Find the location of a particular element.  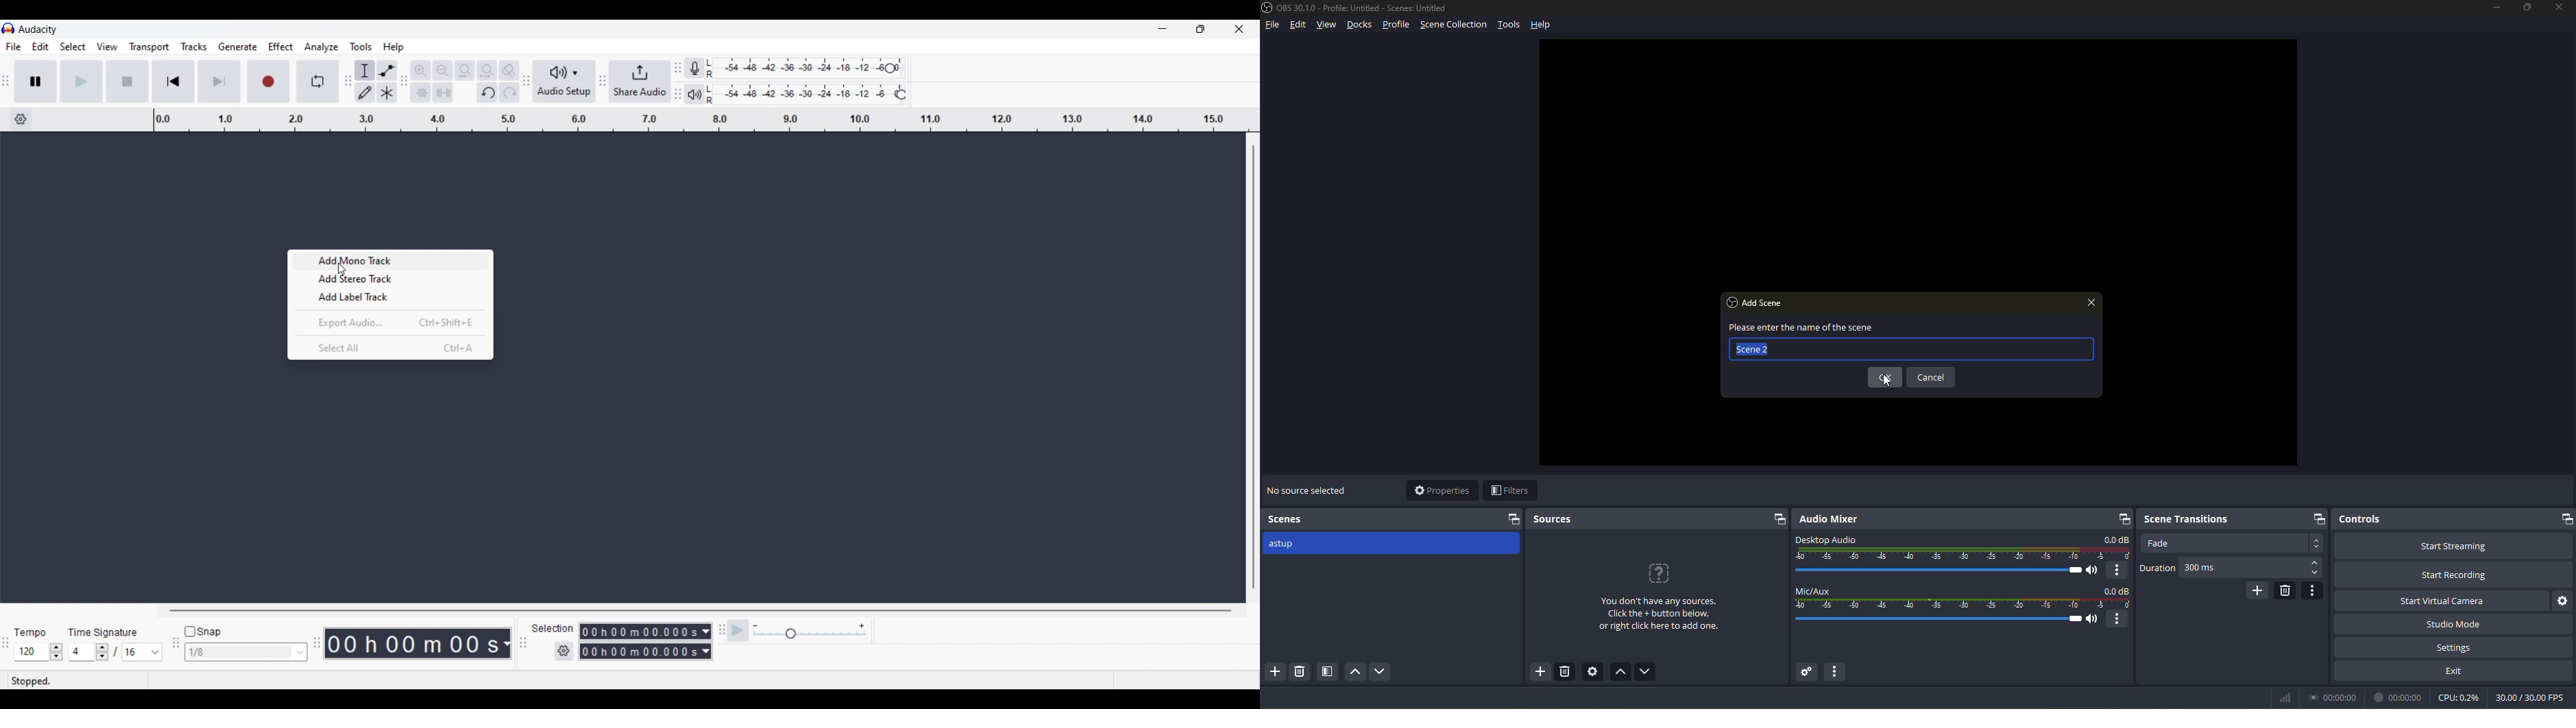

expand is located at coordinates (1778, 519).